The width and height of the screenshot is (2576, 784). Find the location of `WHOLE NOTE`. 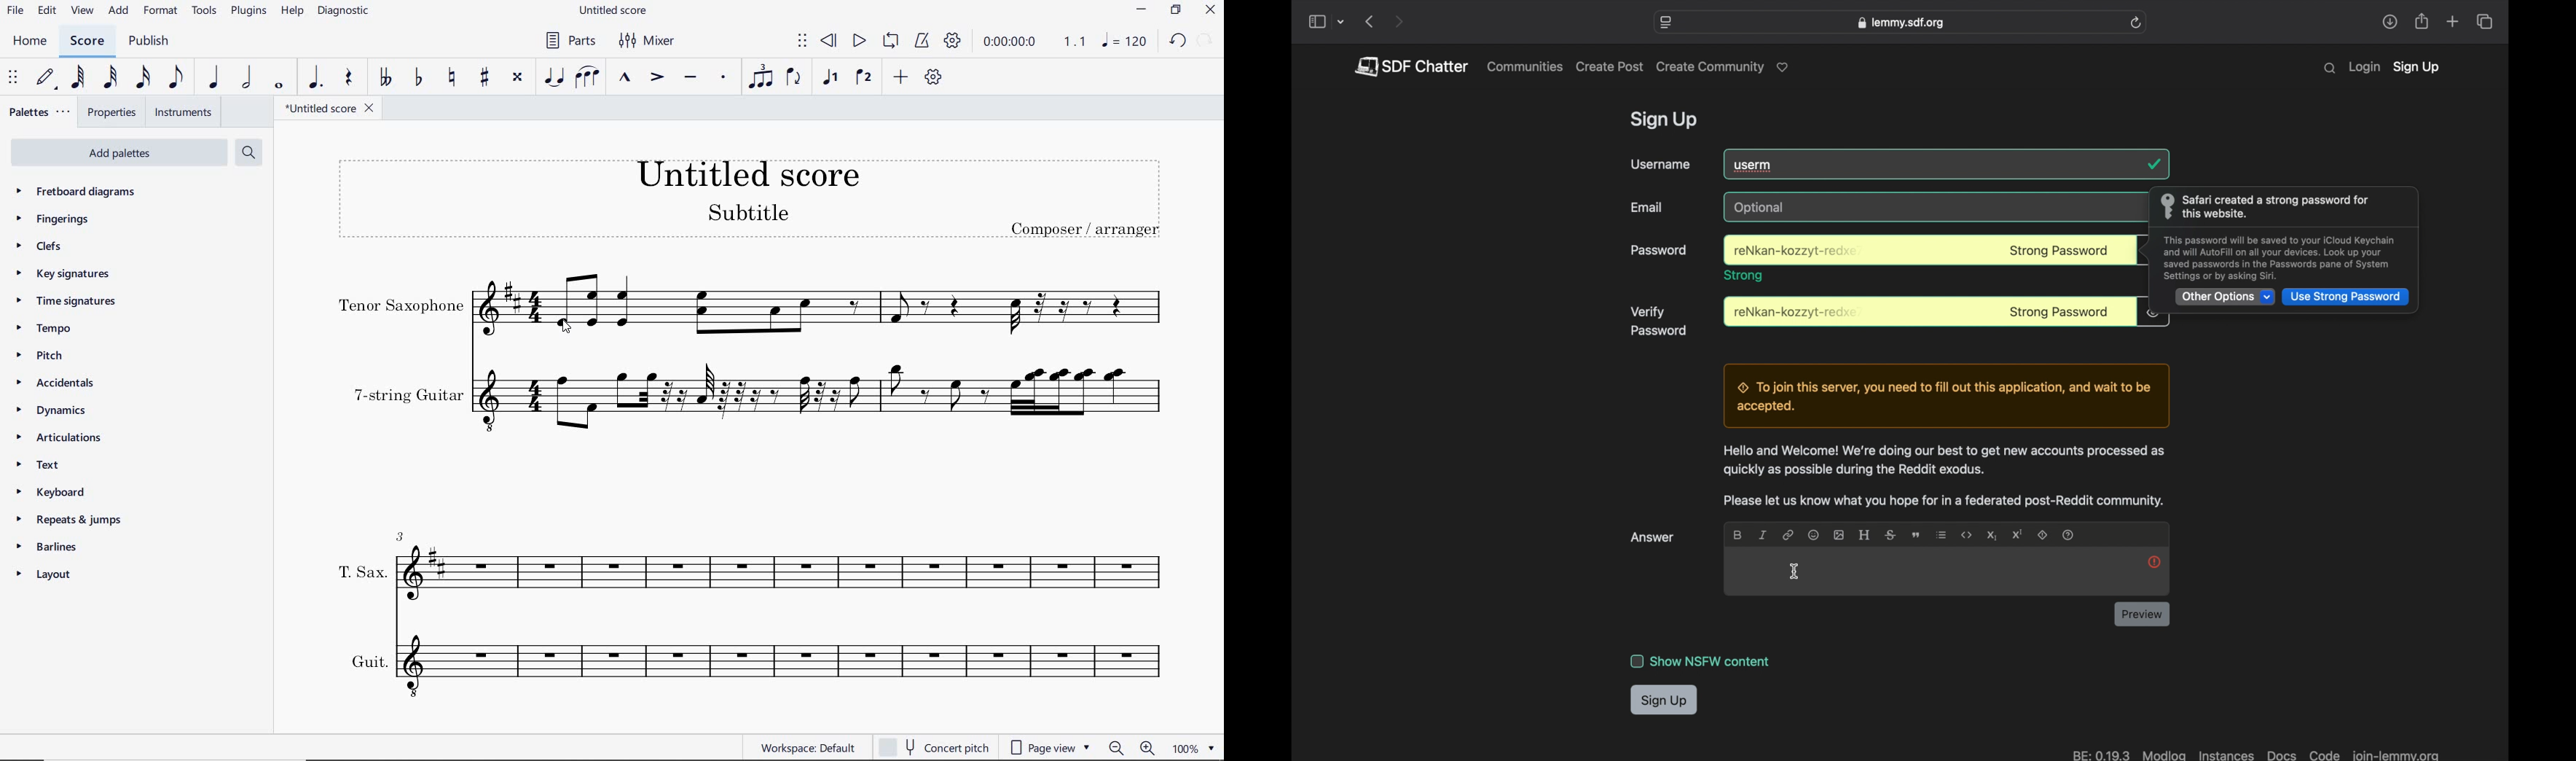

WHOLE NOTE is located at coordinates (279, 87).